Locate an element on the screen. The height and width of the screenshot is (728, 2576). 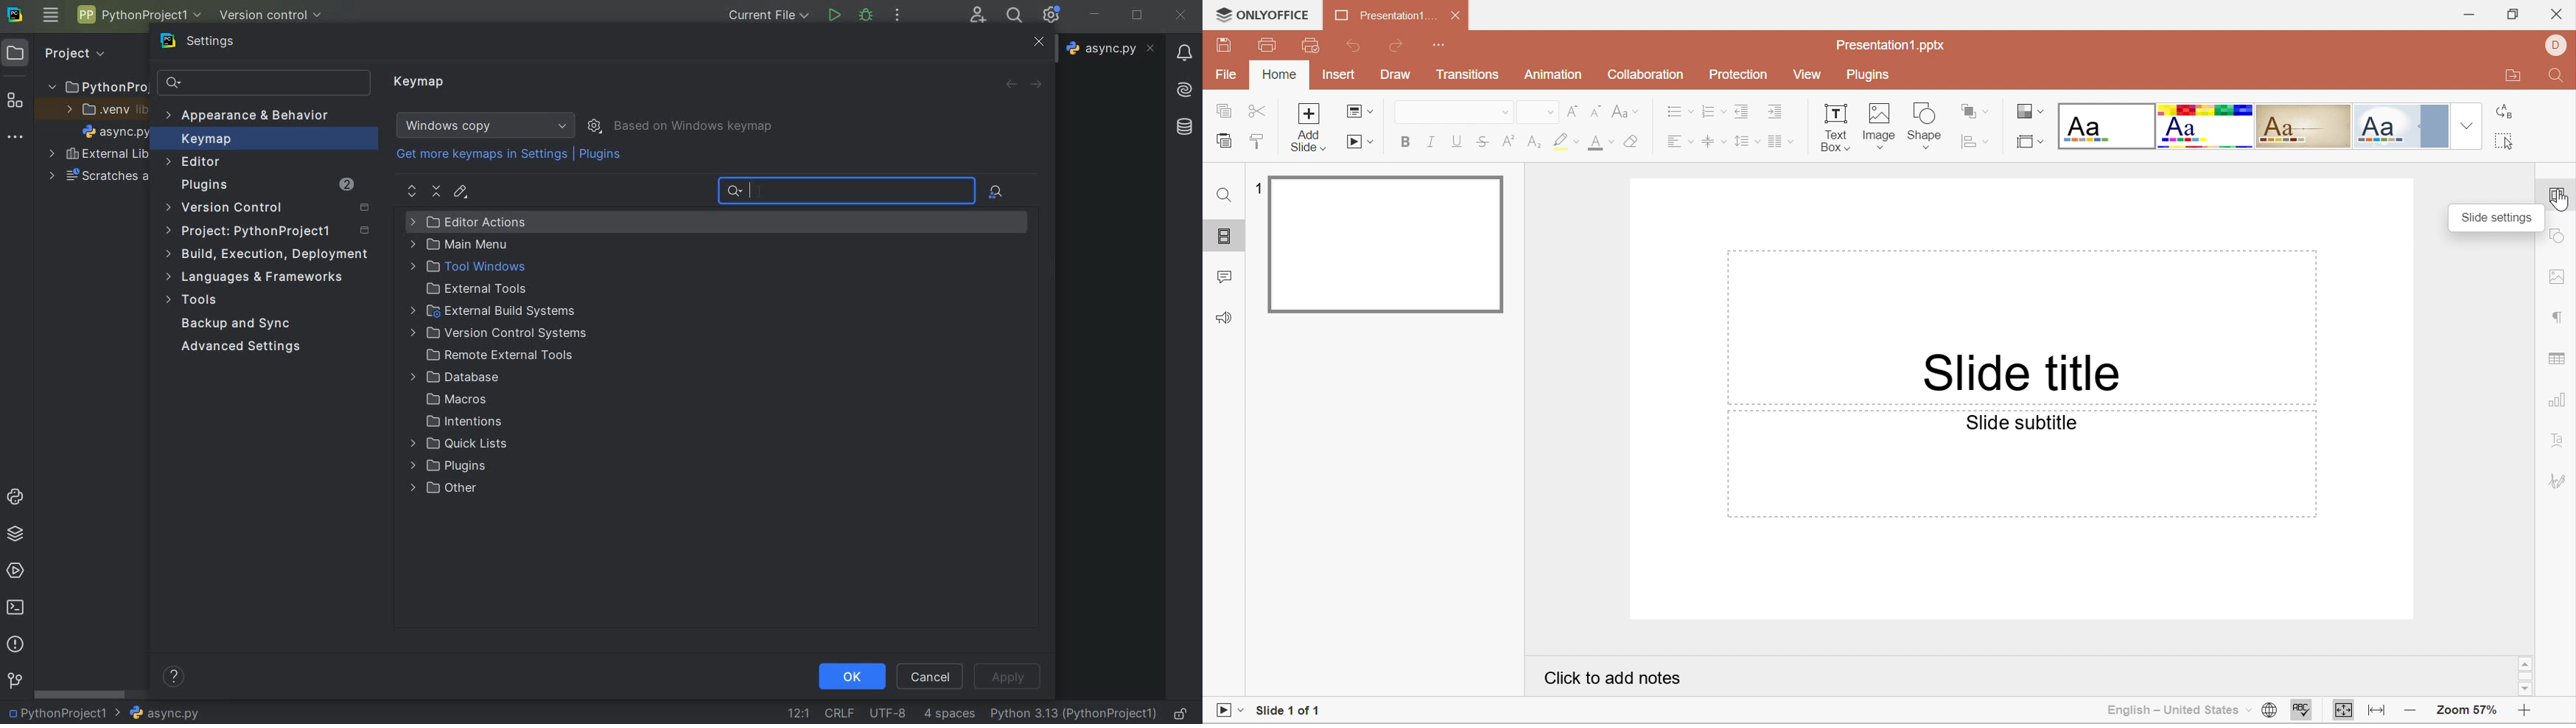
Find is located at coordinates (2559, 77).